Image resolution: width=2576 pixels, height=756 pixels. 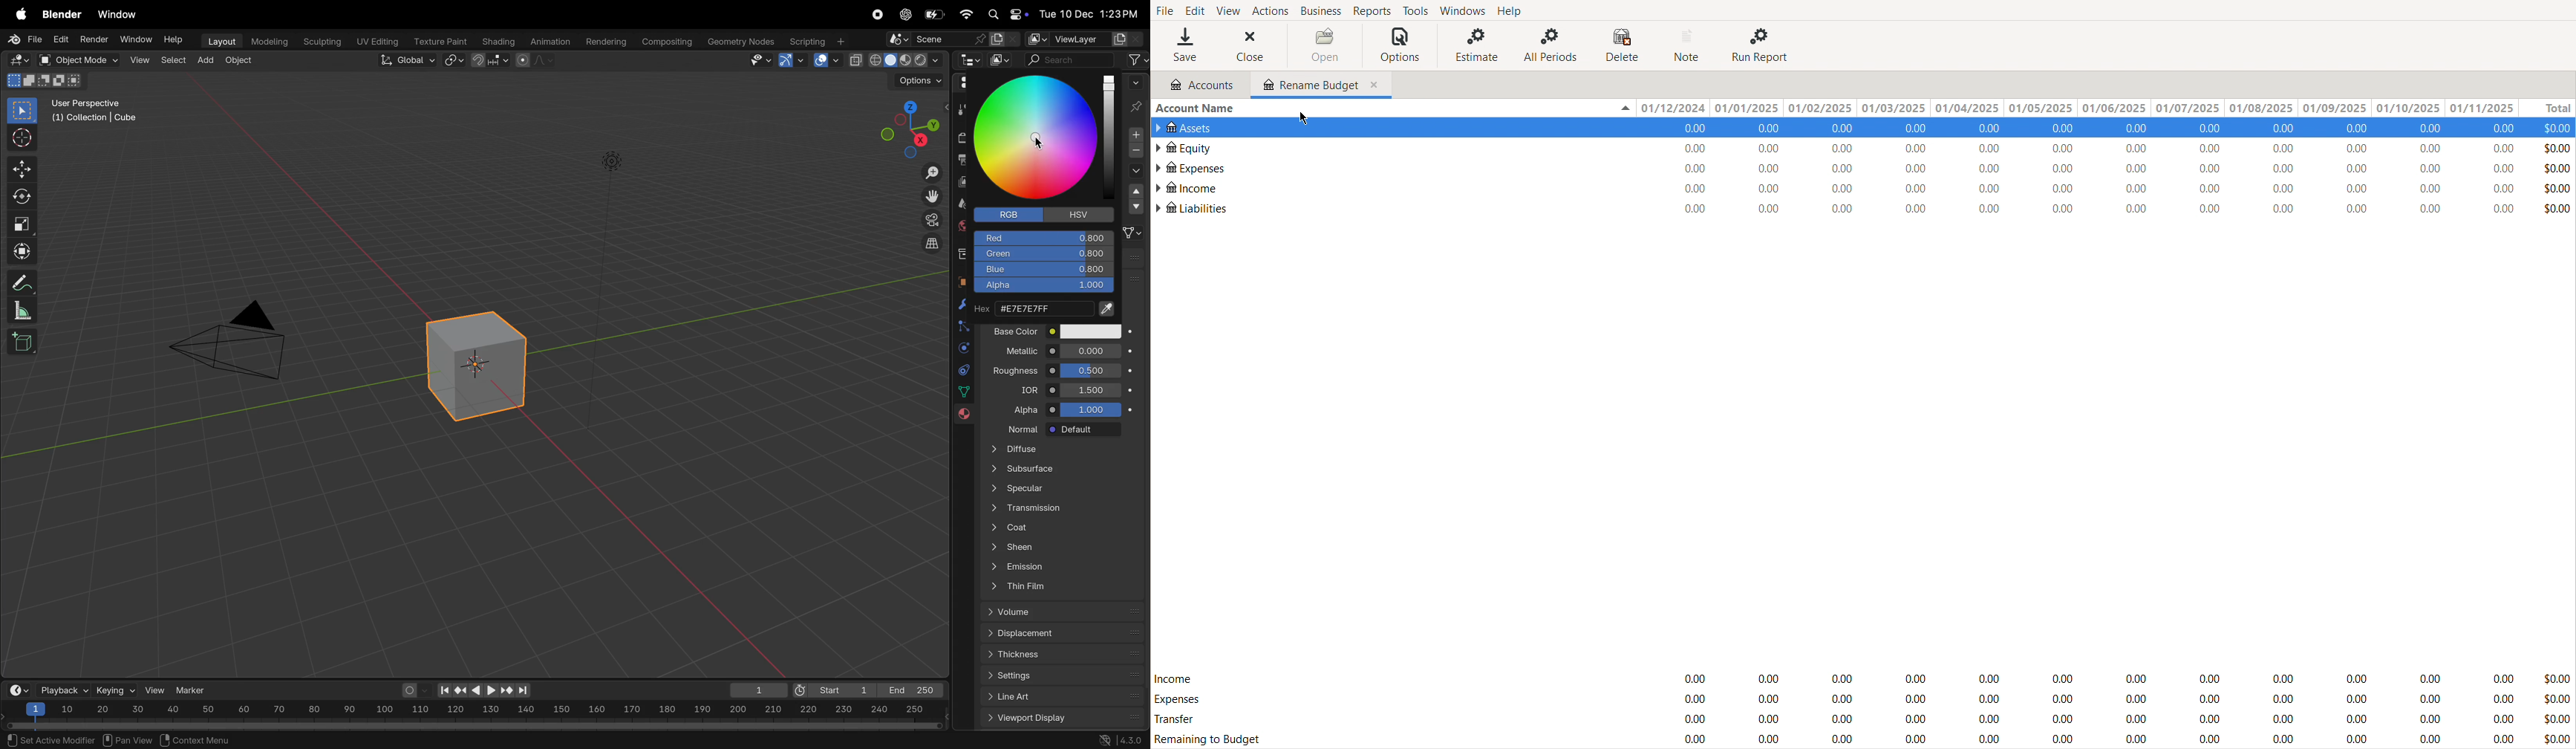 I want to click on Total, so click(x=2546, y=108).